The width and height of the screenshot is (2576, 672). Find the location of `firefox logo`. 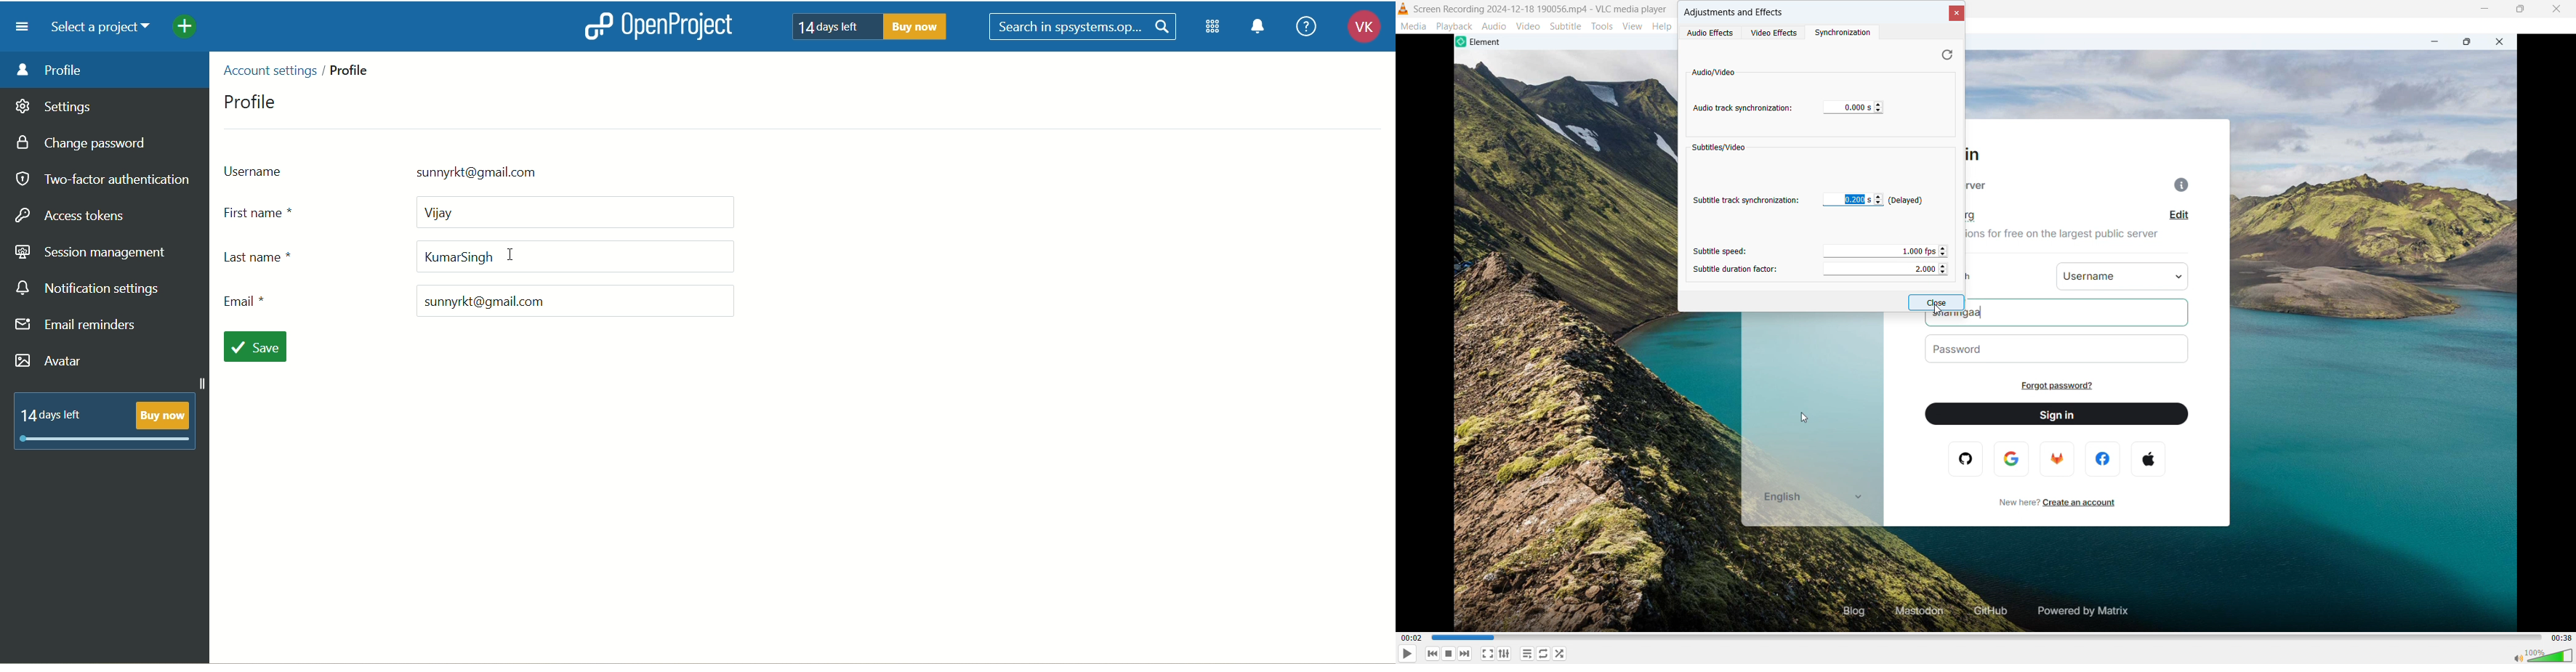

firefox logo is located at coordinates (2059, 459).